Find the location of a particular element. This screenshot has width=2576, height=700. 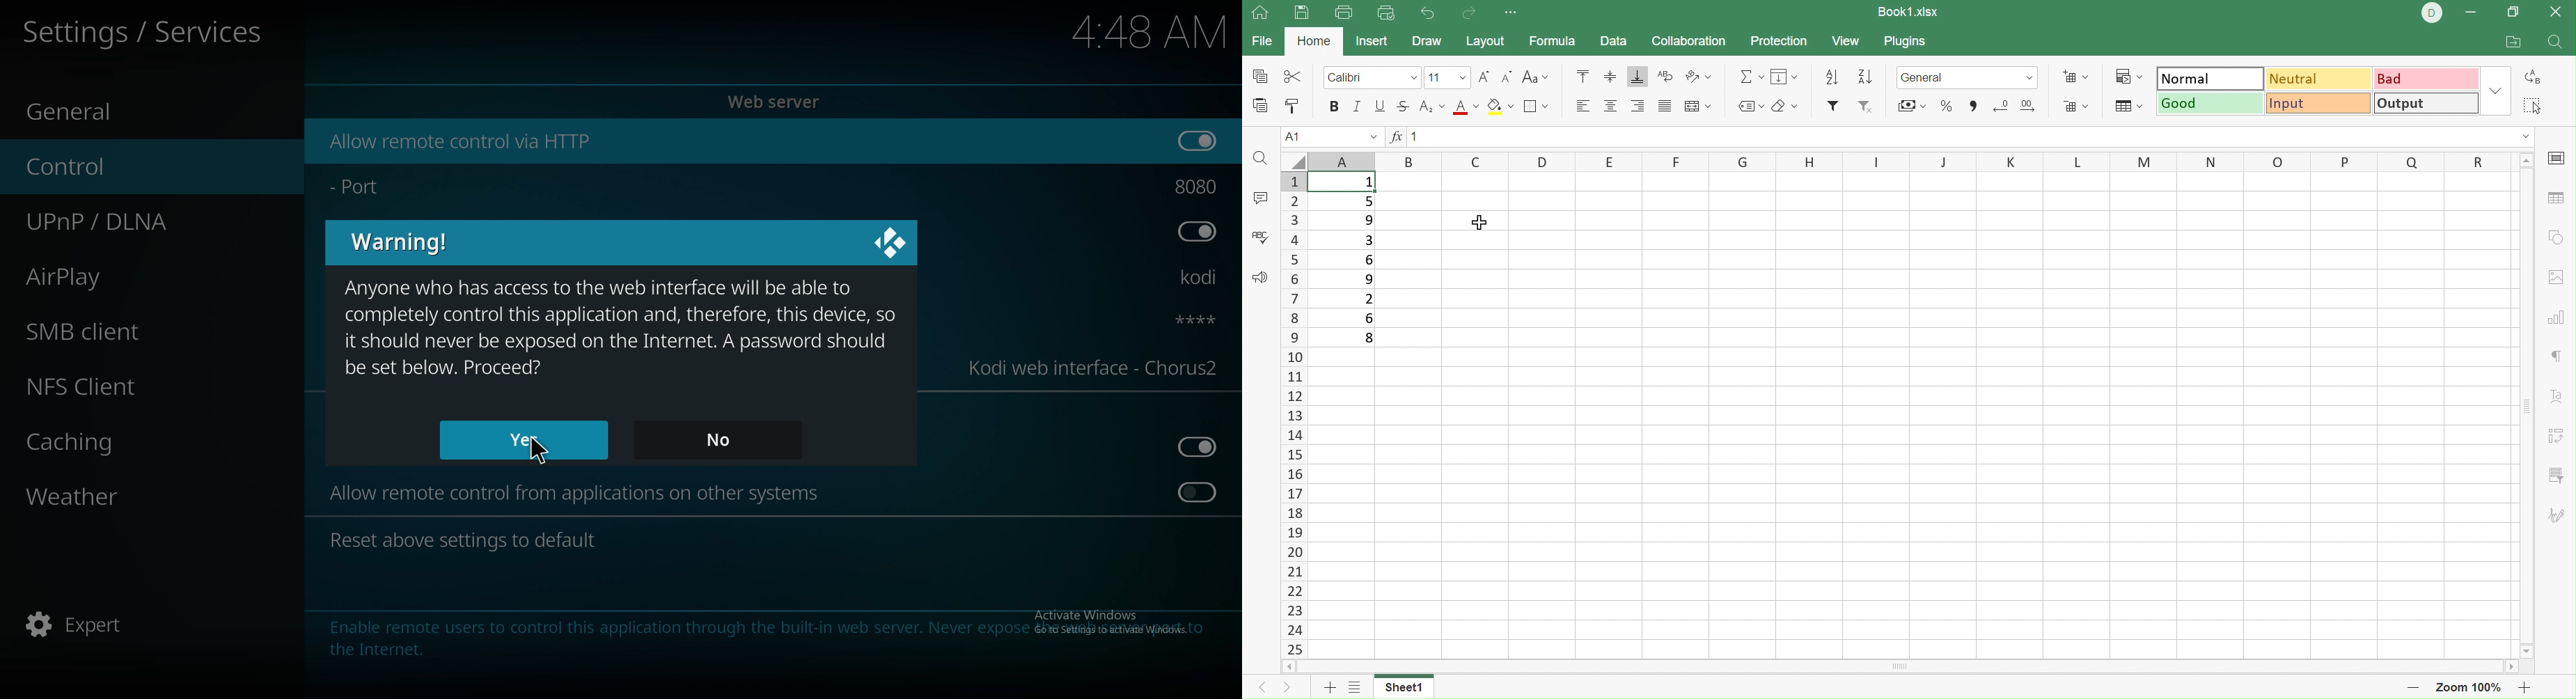

5 is located at coordinates (1367, 202).